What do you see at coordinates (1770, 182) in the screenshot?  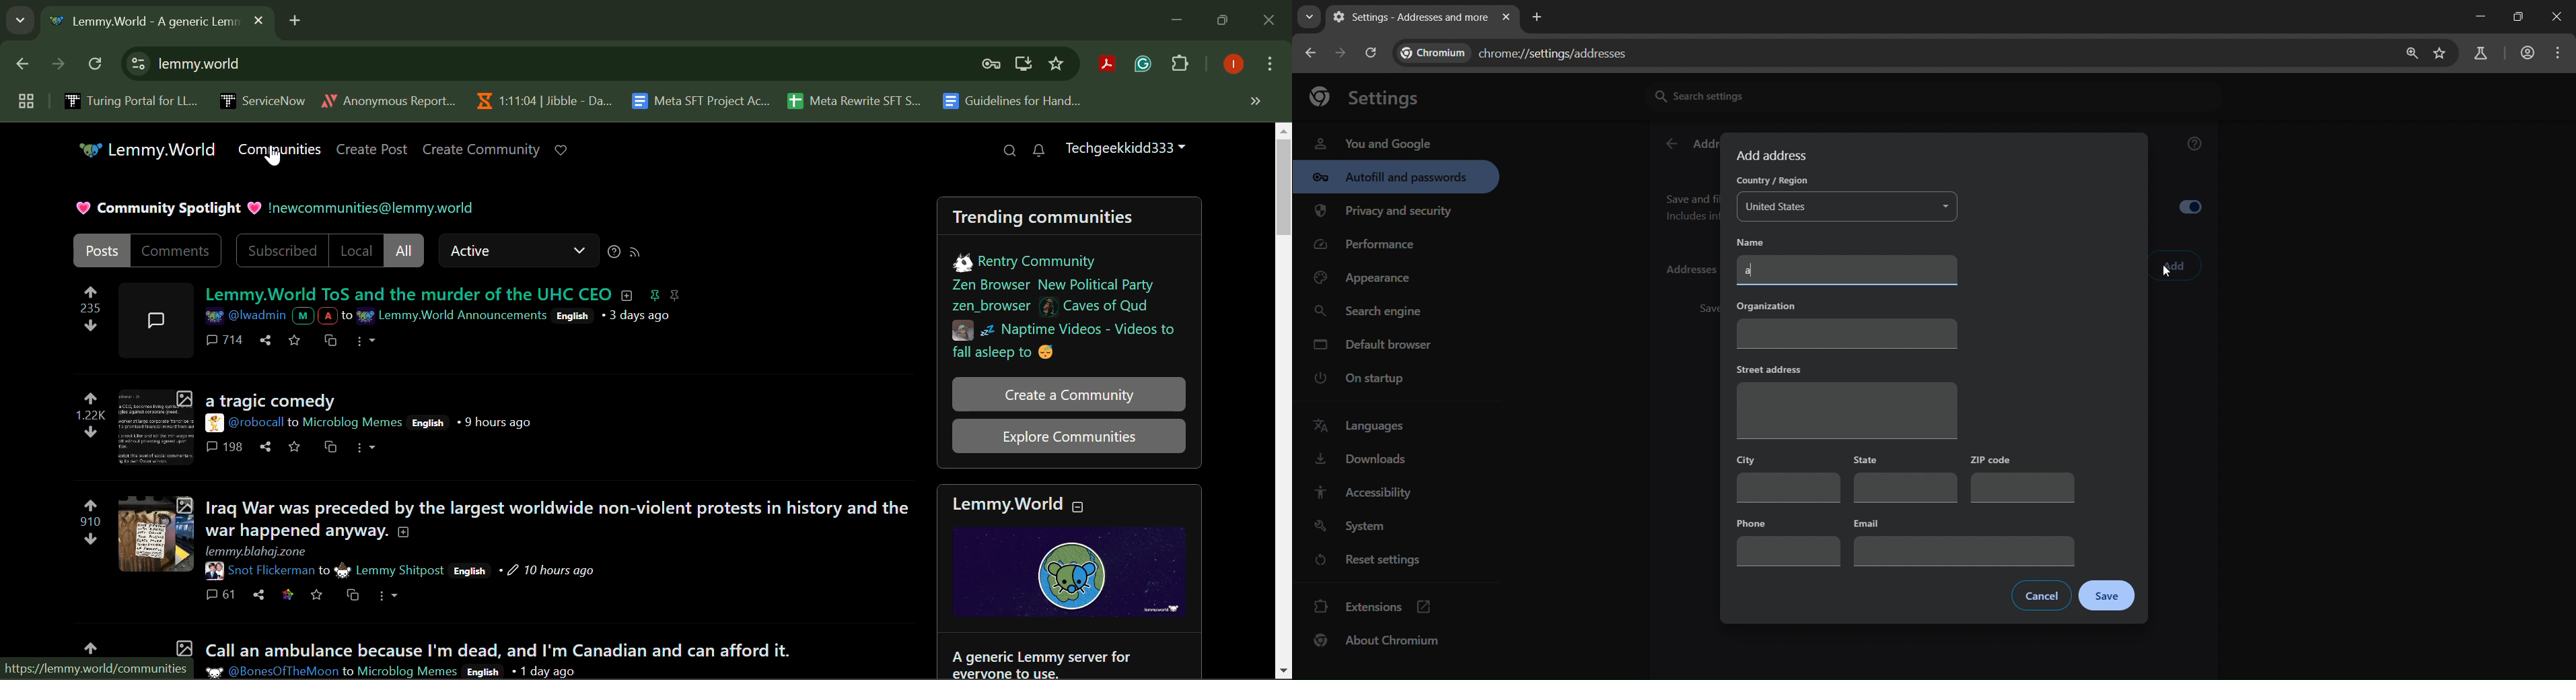 I see `country` at bounding box center [1770, 182].